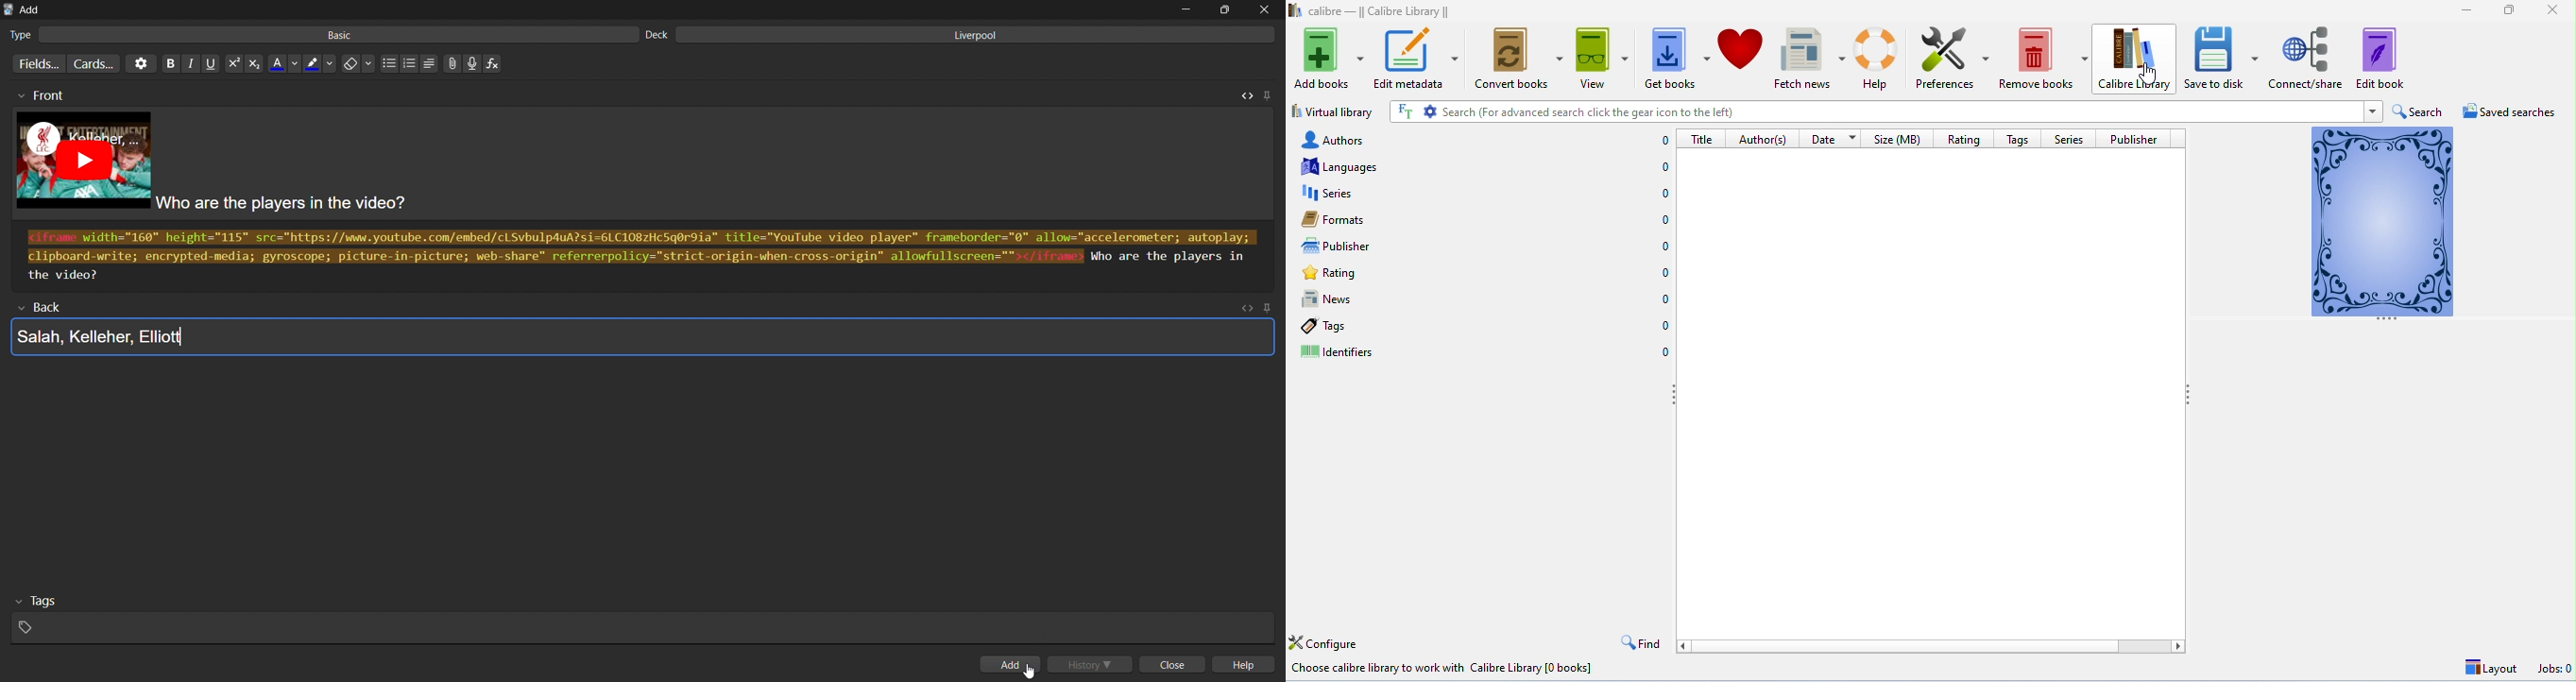 This screenshot has width=2576, height=700. I want to click on tags, so click(1483, 325).